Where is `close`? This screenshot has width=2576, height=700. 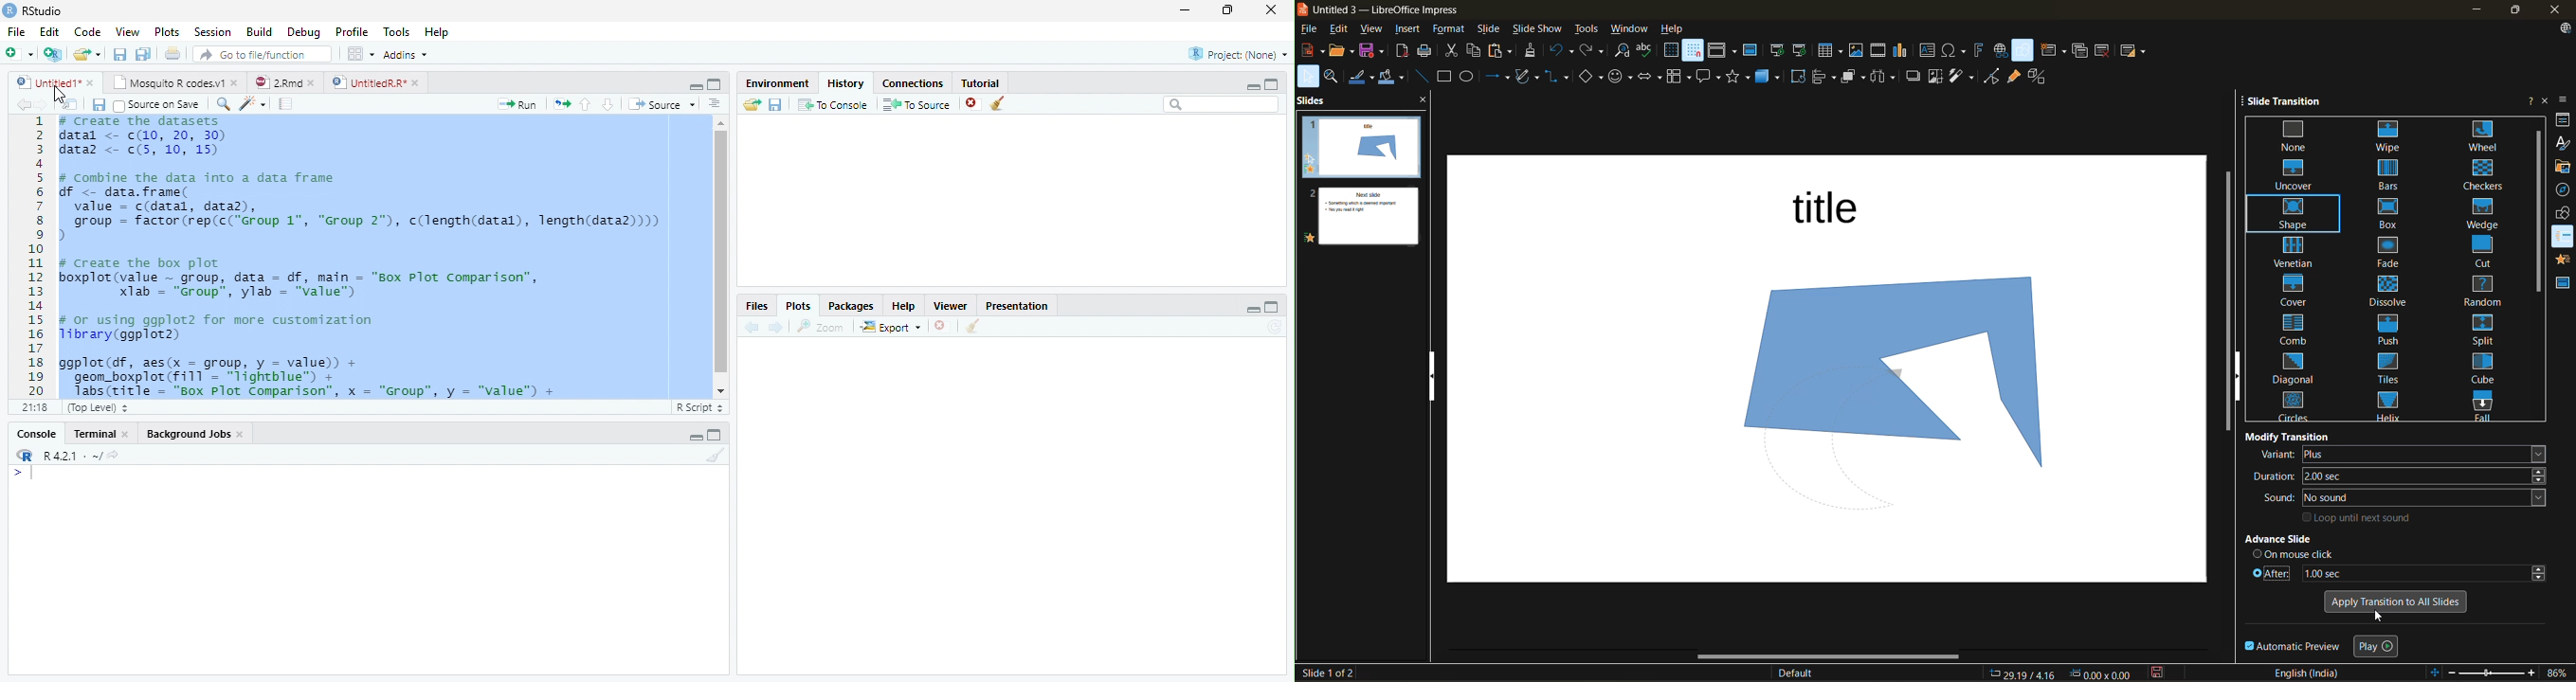
close is located at coordinates (311, 82).